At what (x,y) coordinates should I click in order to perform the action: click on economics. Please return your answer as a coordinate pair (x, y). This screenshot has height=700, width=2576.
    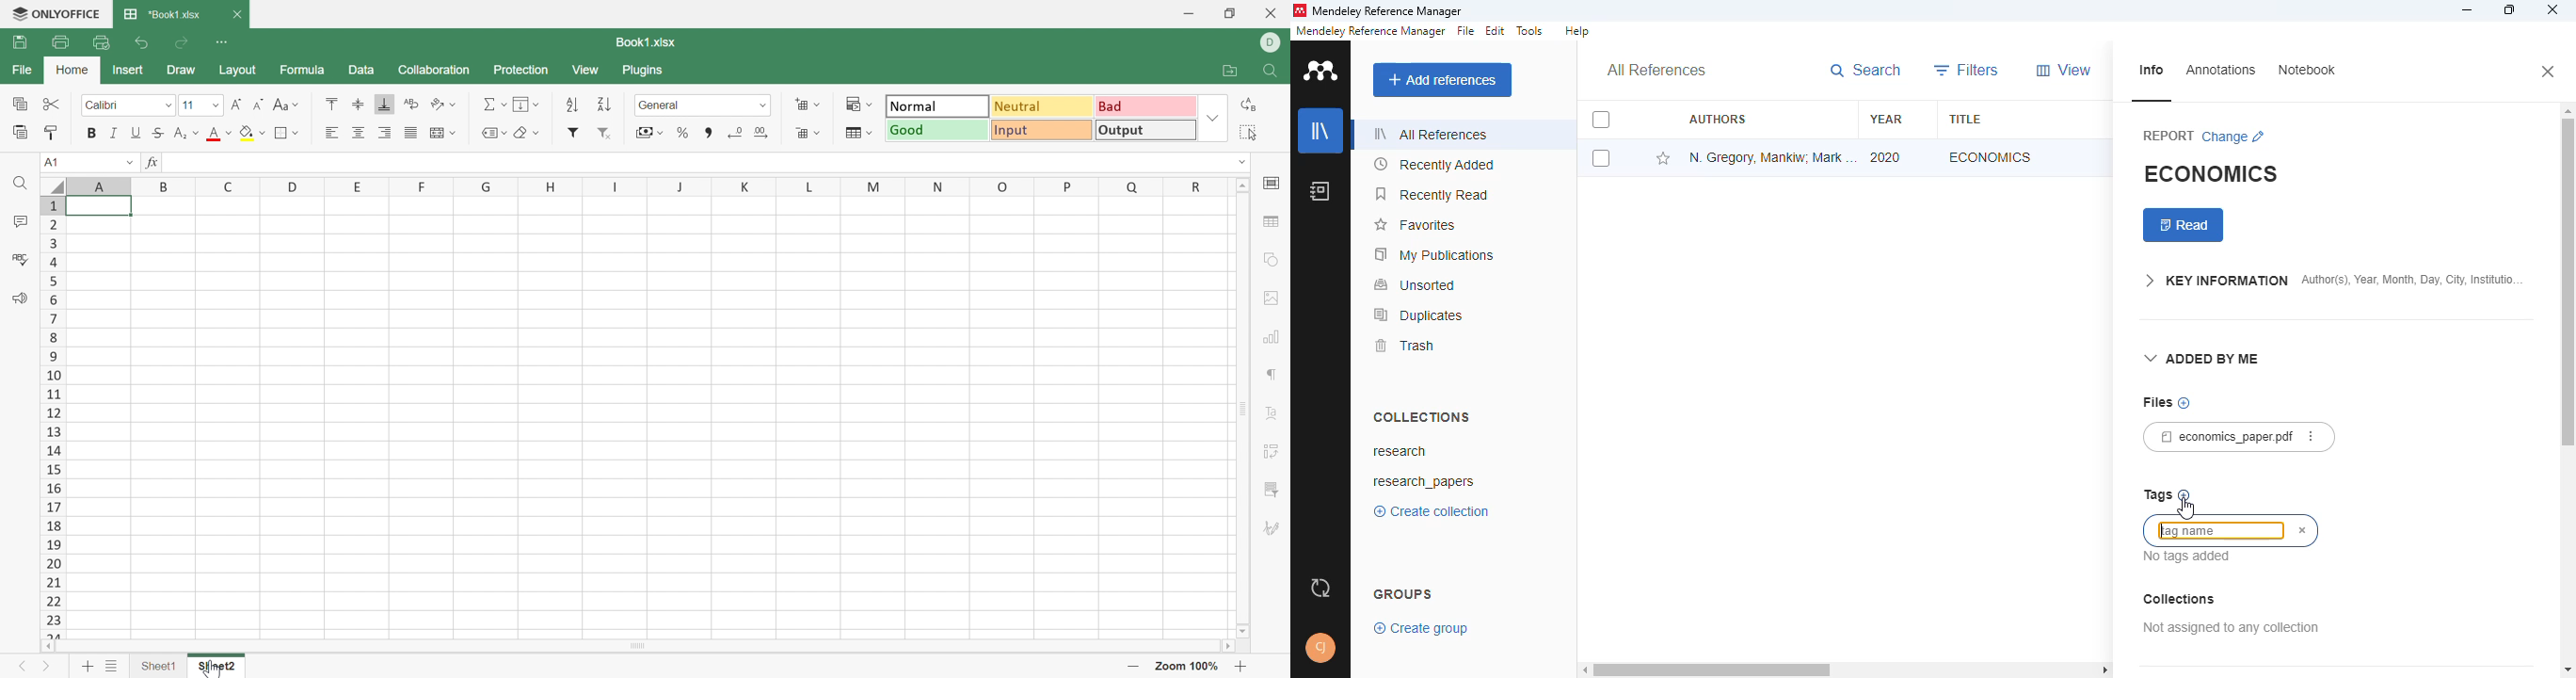
    Looking at the image, I should click on (1991, 156).